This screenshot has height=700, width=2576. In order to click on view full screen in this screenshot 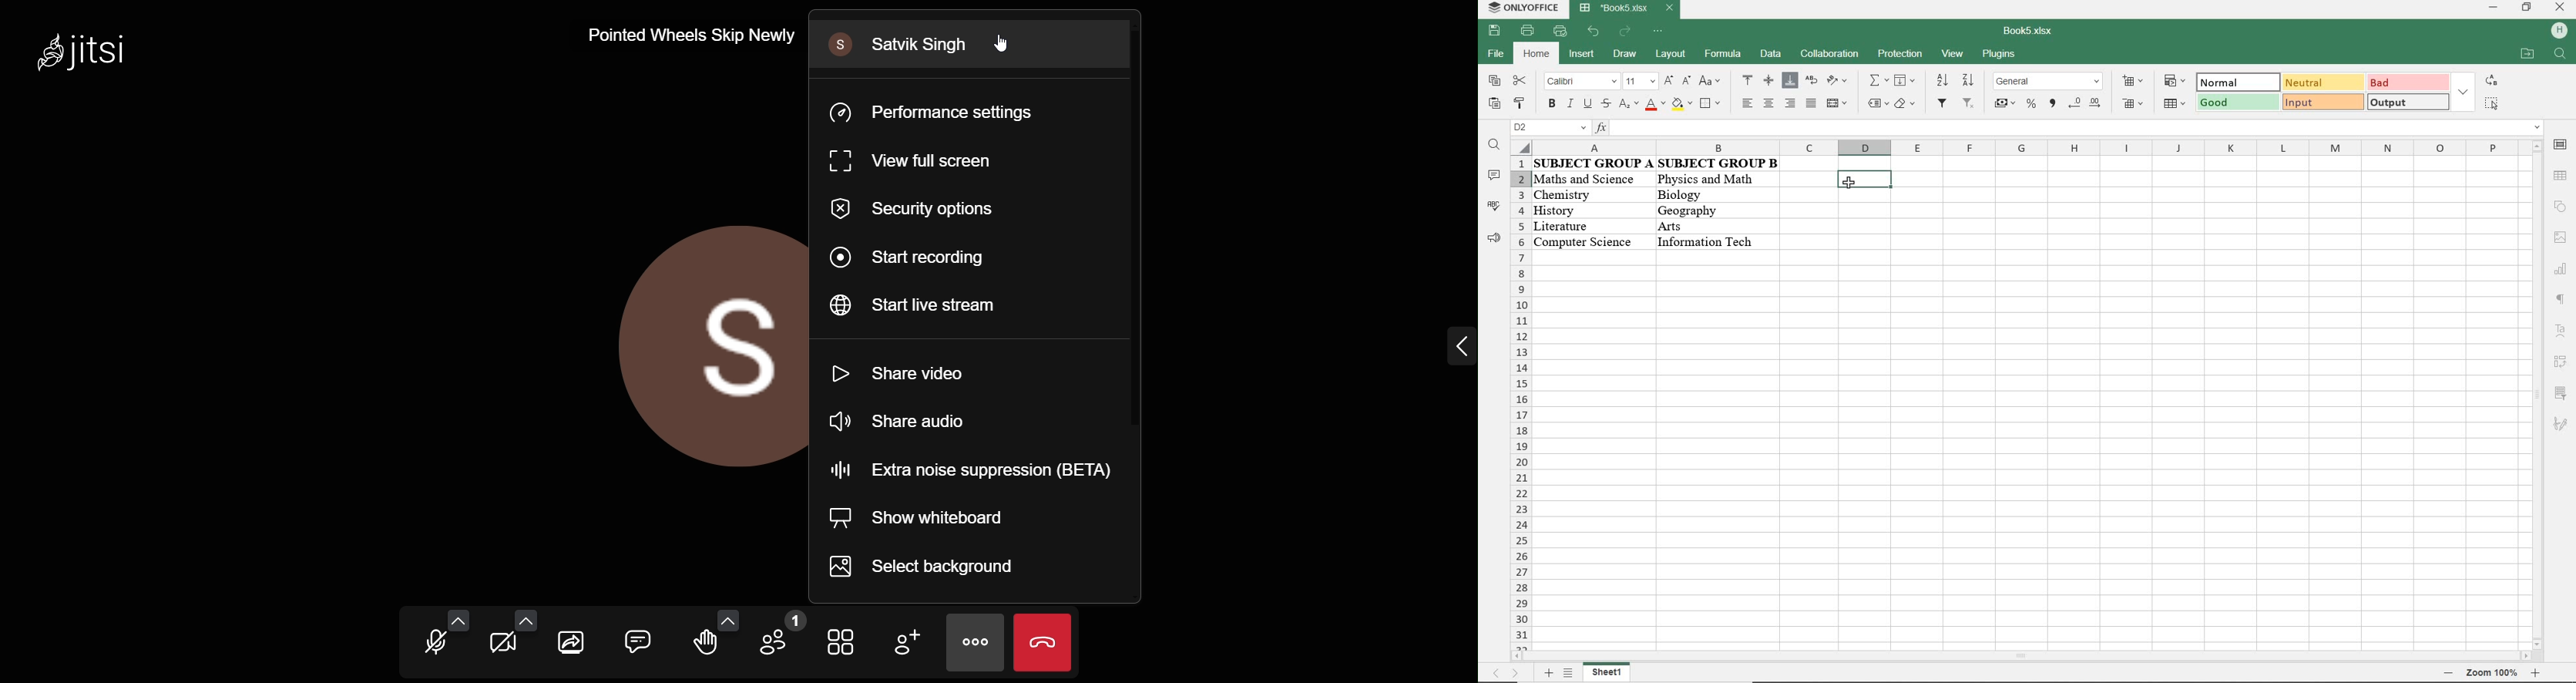, I will do `click(913, 160)`.